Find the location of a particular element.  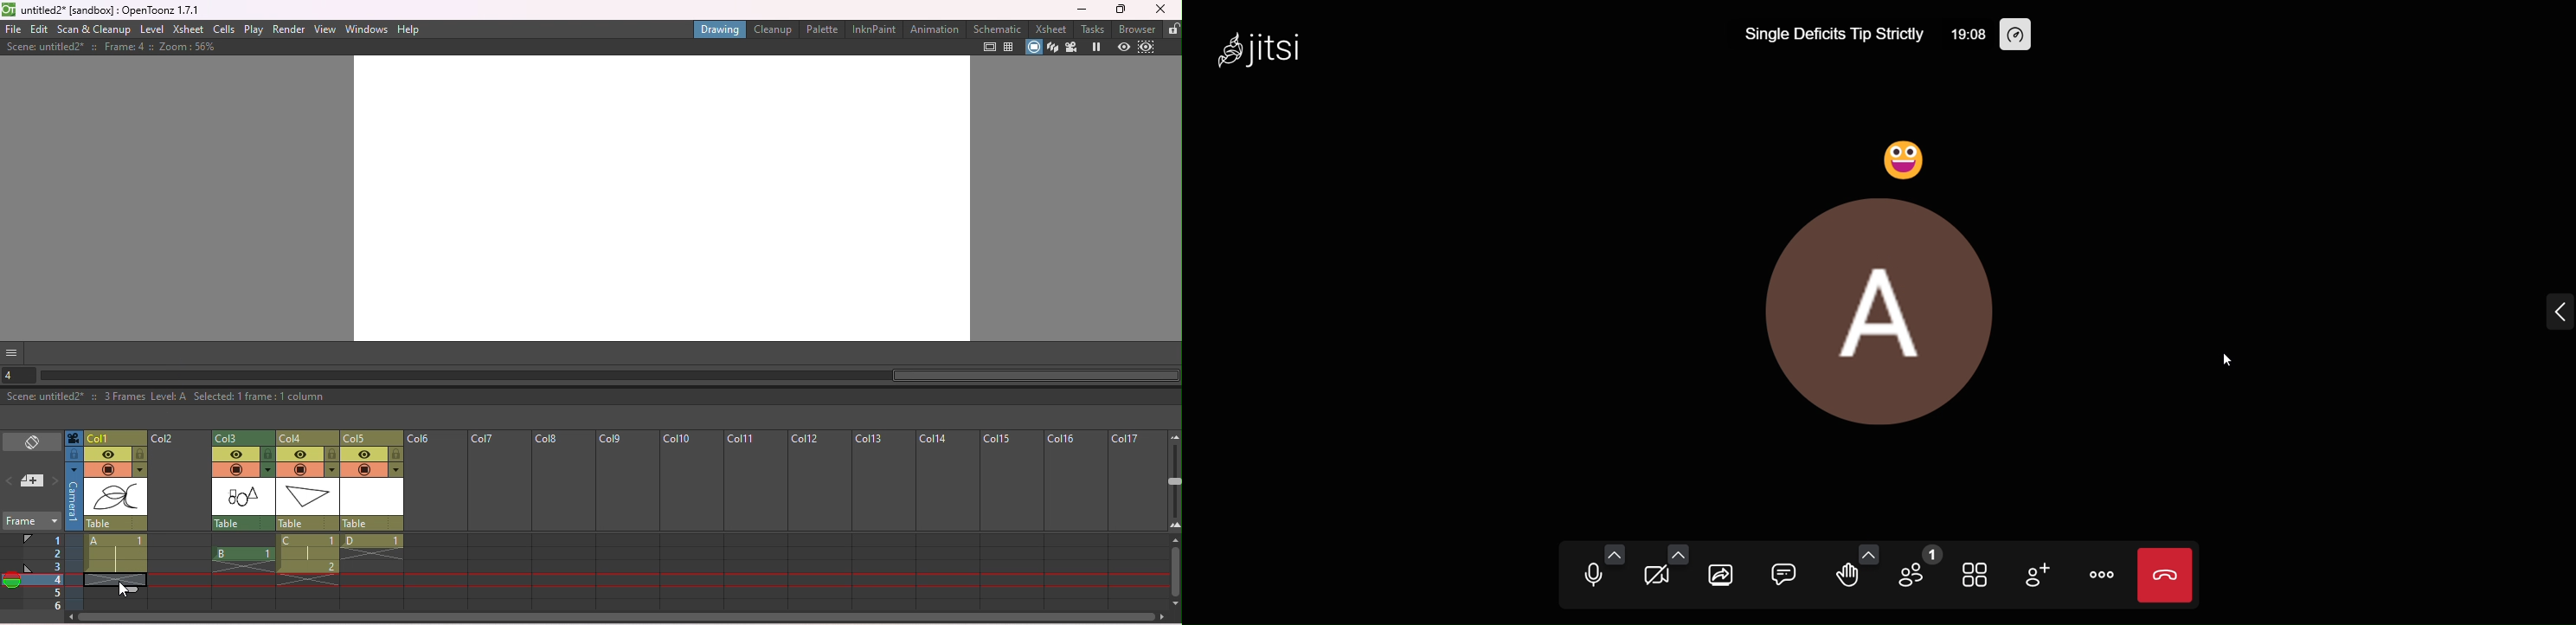

expand is located at coordinates (2546, 318).